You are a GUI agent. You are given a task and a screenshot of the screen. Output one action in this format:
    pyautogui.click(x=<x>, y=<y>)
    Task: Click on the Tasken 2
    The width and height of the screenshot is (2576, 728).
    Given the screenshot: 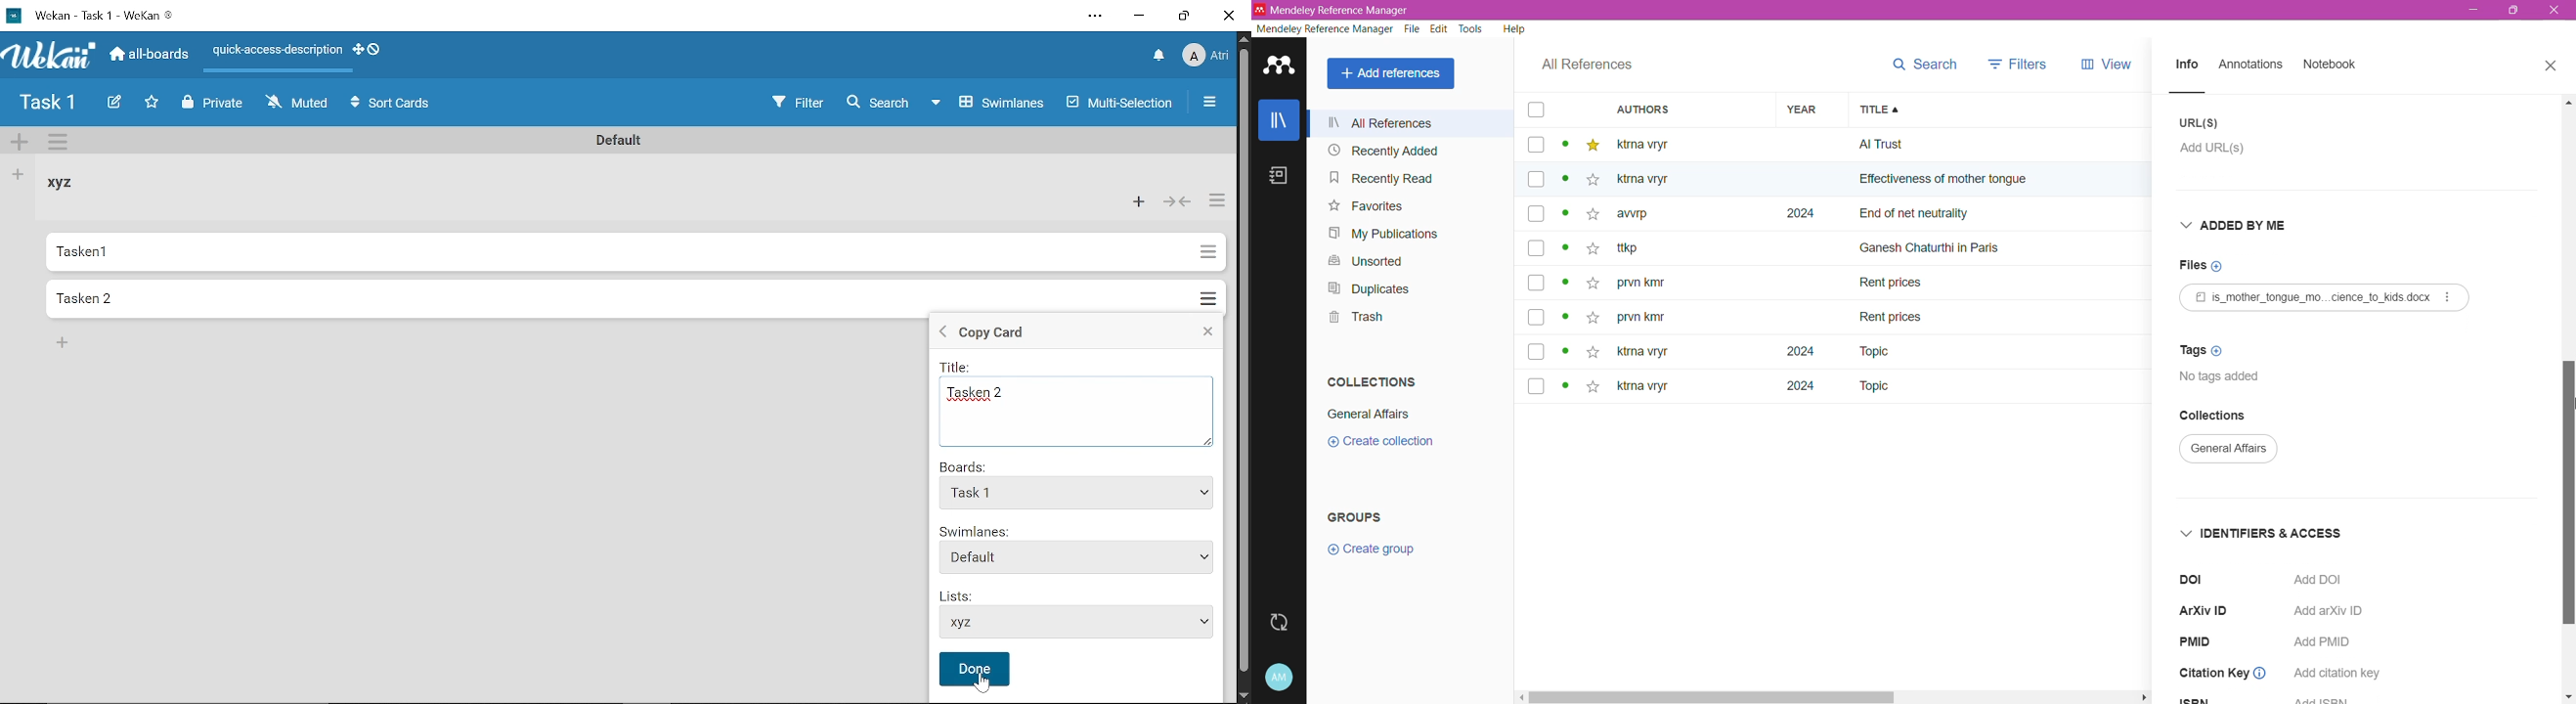 What is the action you would take?
    pyautogui.click(x=1081, y=397)
    